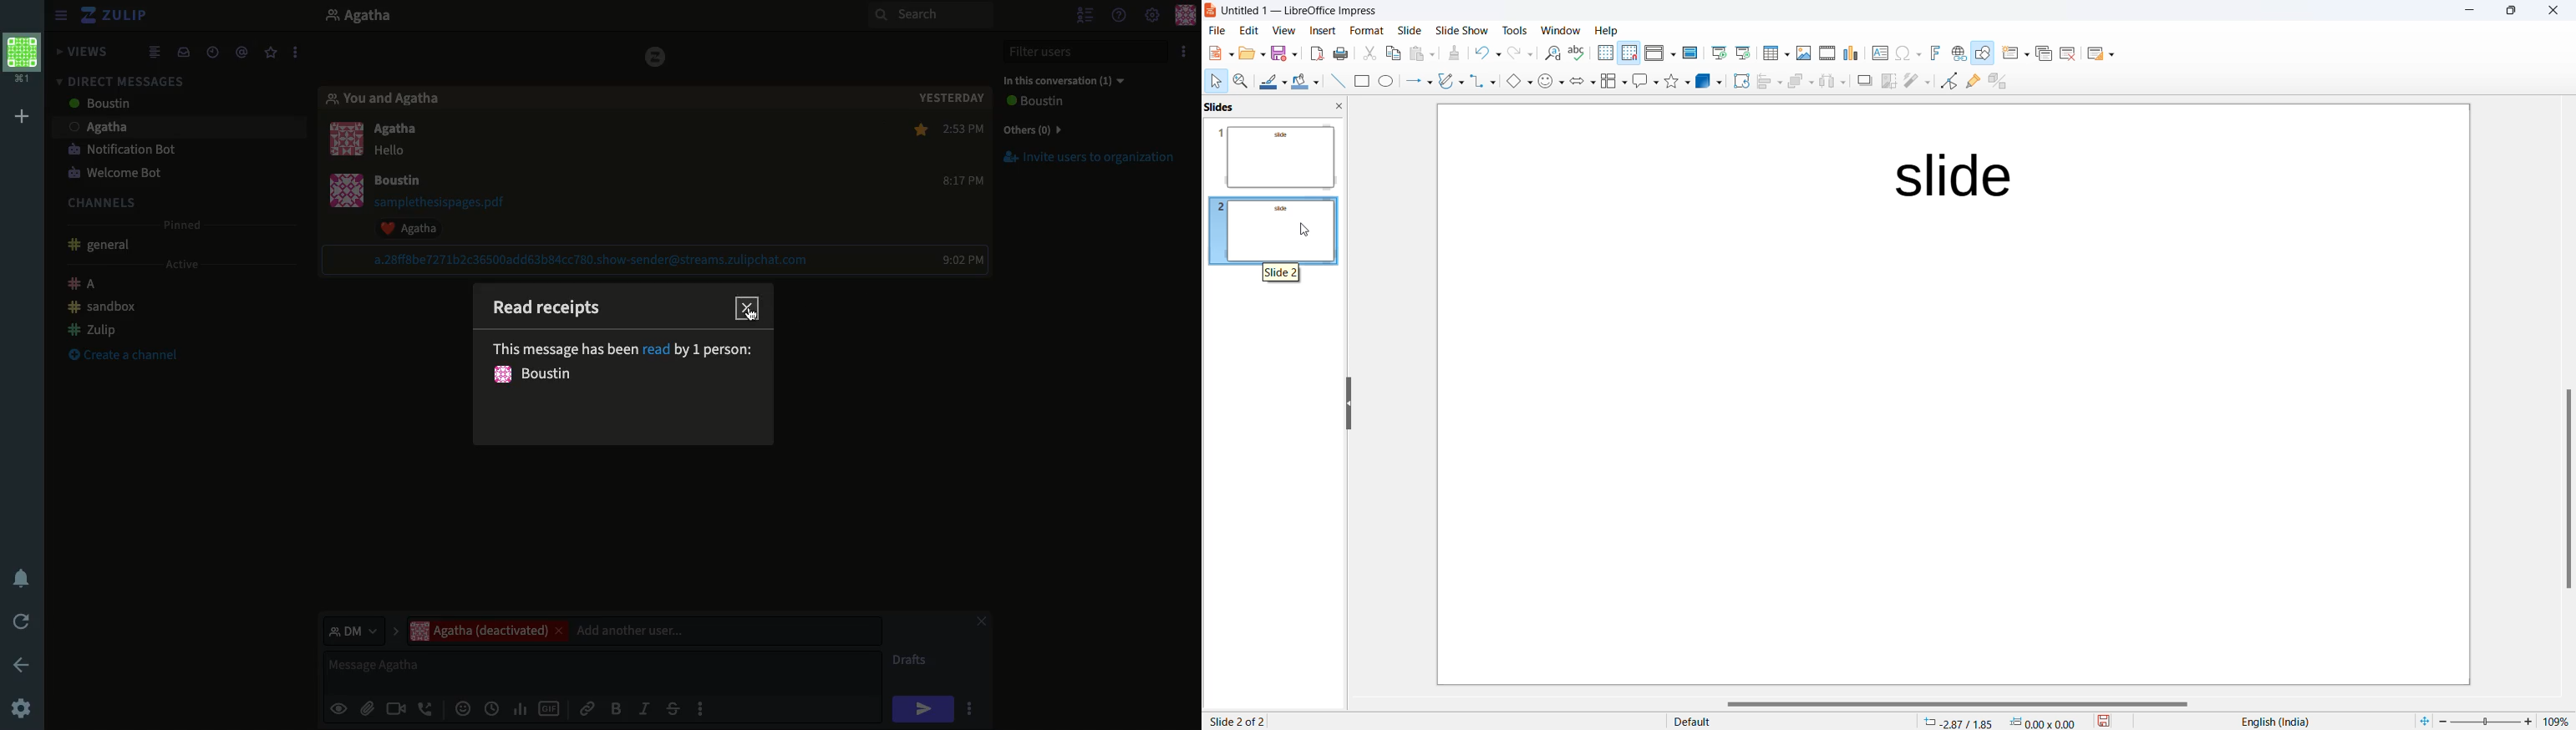  I want to click on Display grid, so click(1605, 53).